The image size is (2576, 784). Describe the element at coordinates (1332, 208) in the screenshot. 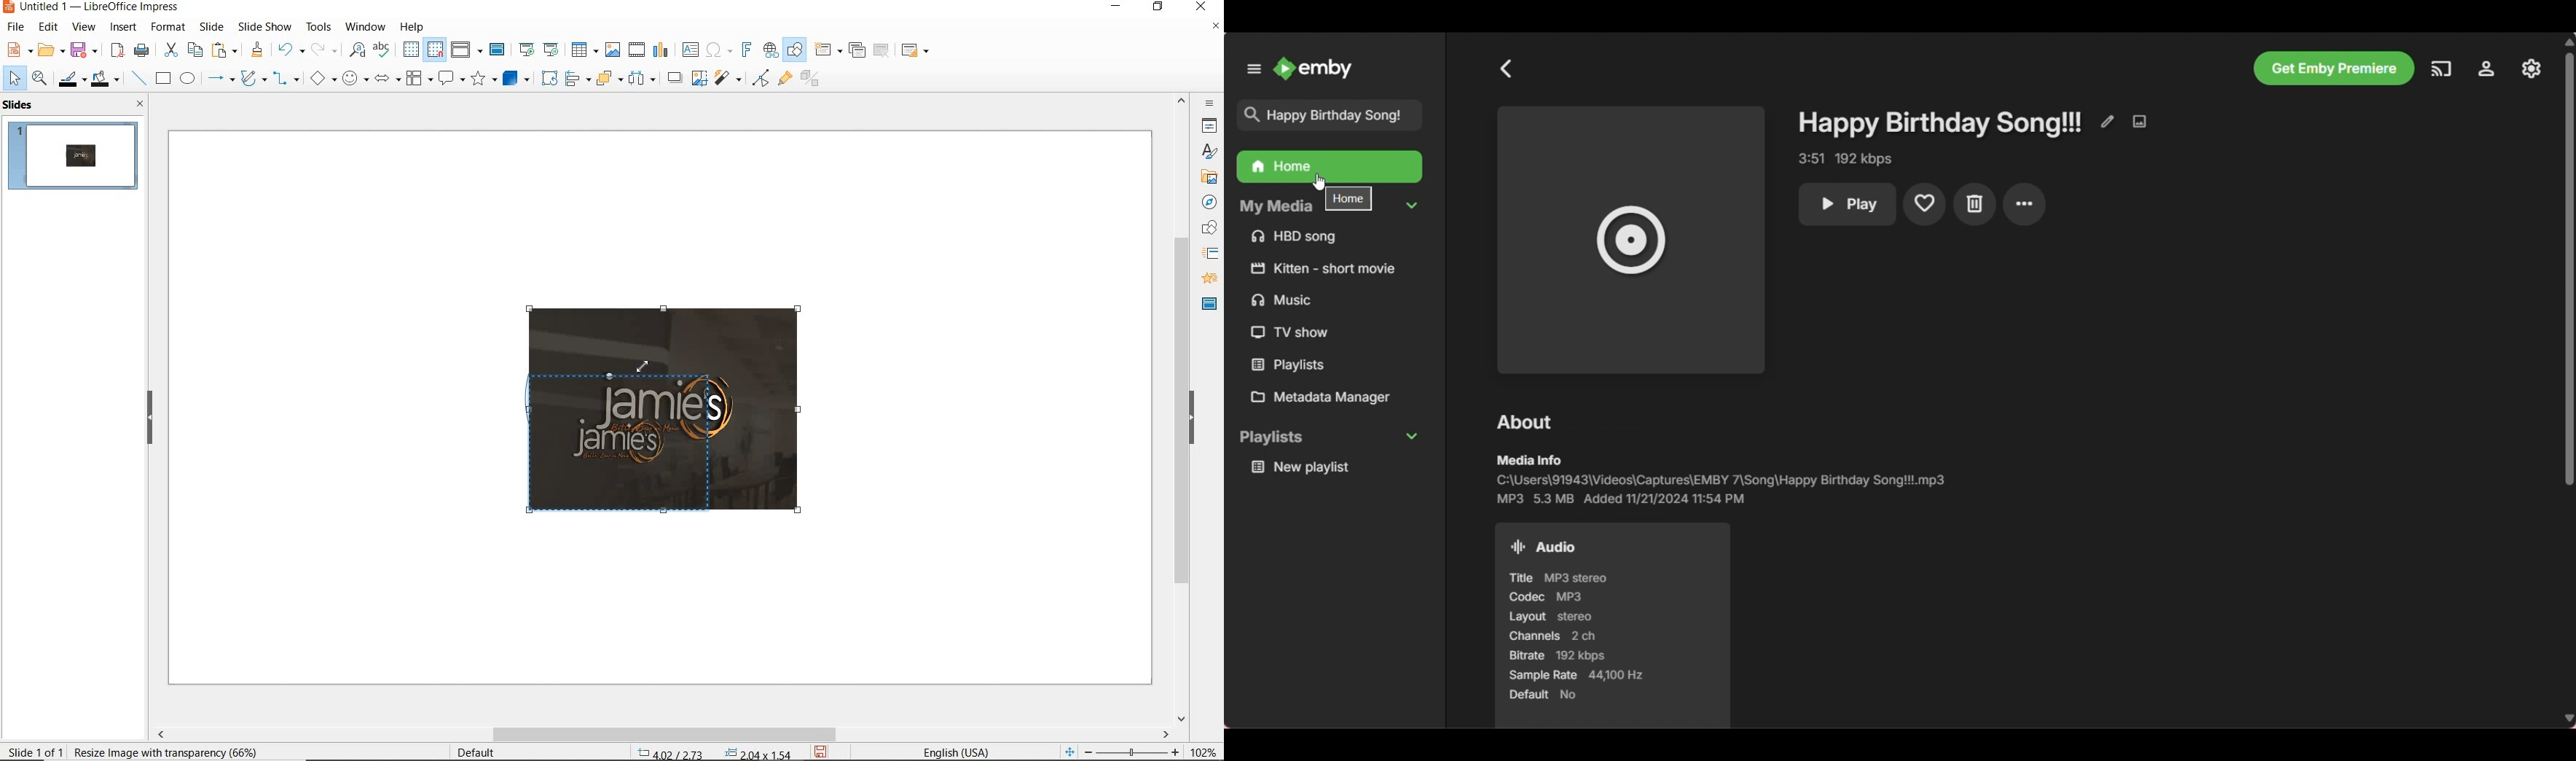

I see `My media` at that location.